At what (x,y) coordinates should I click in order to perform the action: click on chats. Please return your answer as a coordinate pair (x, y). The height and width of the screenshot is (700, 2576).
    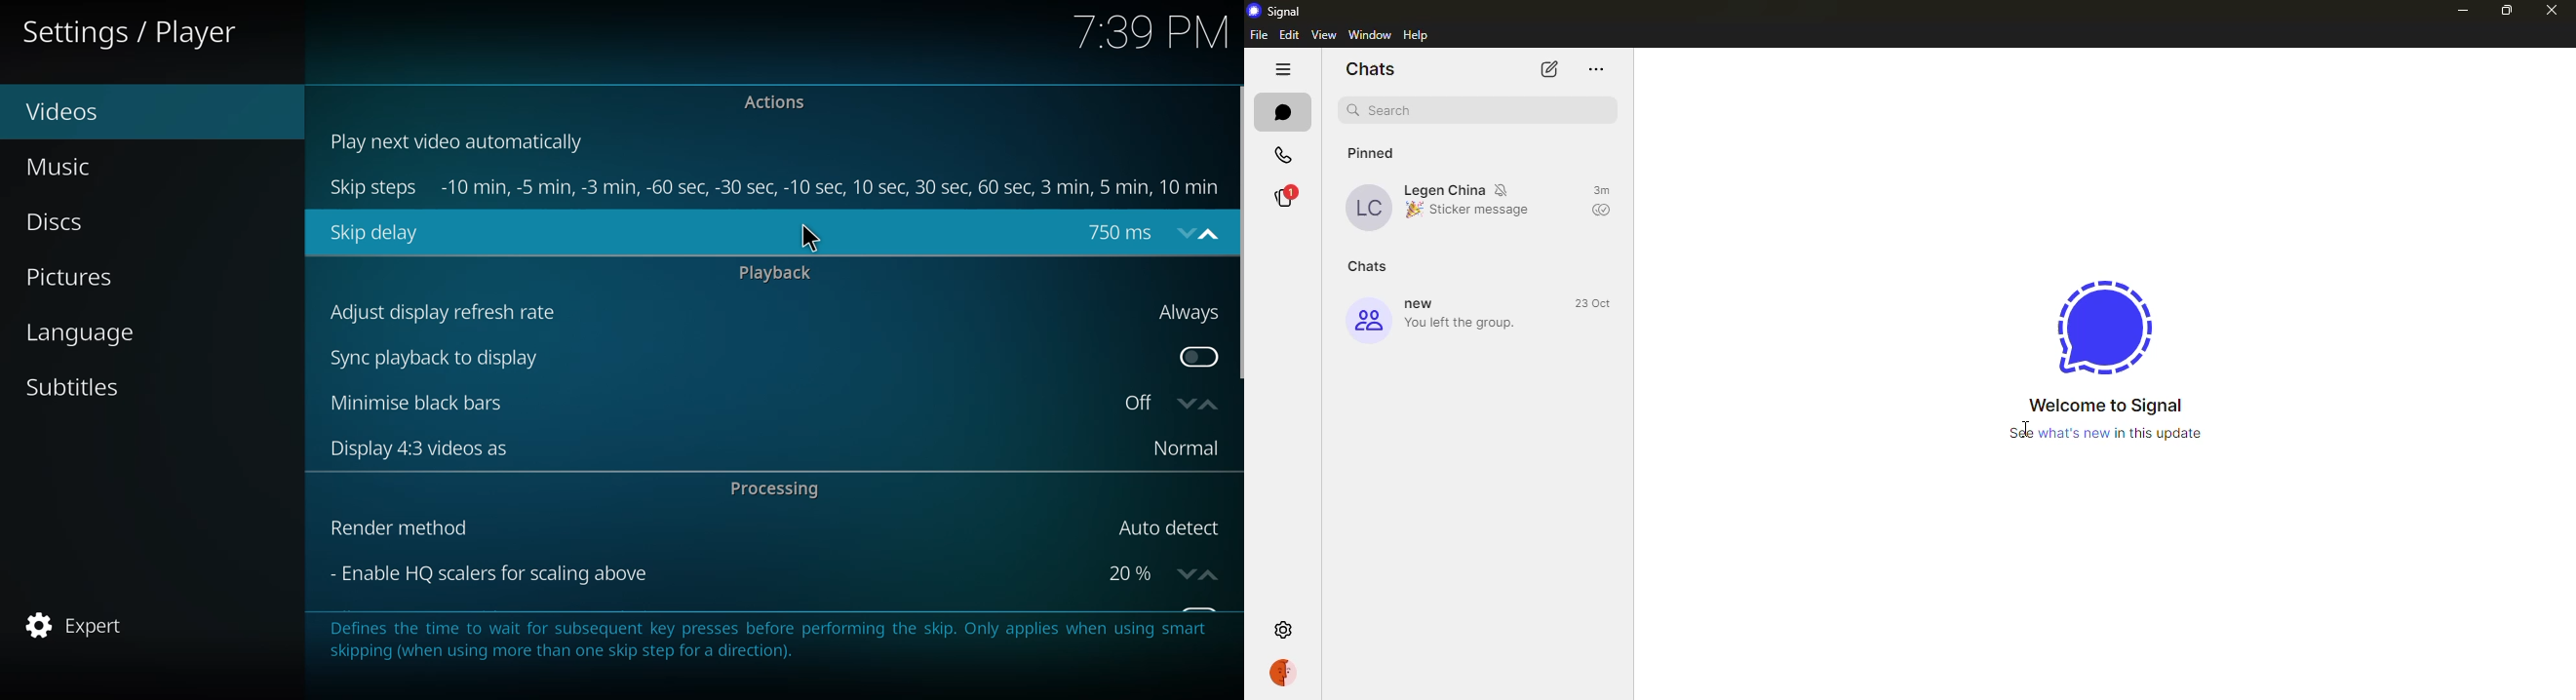
    Looking at the image, I should click on (1285, 112).